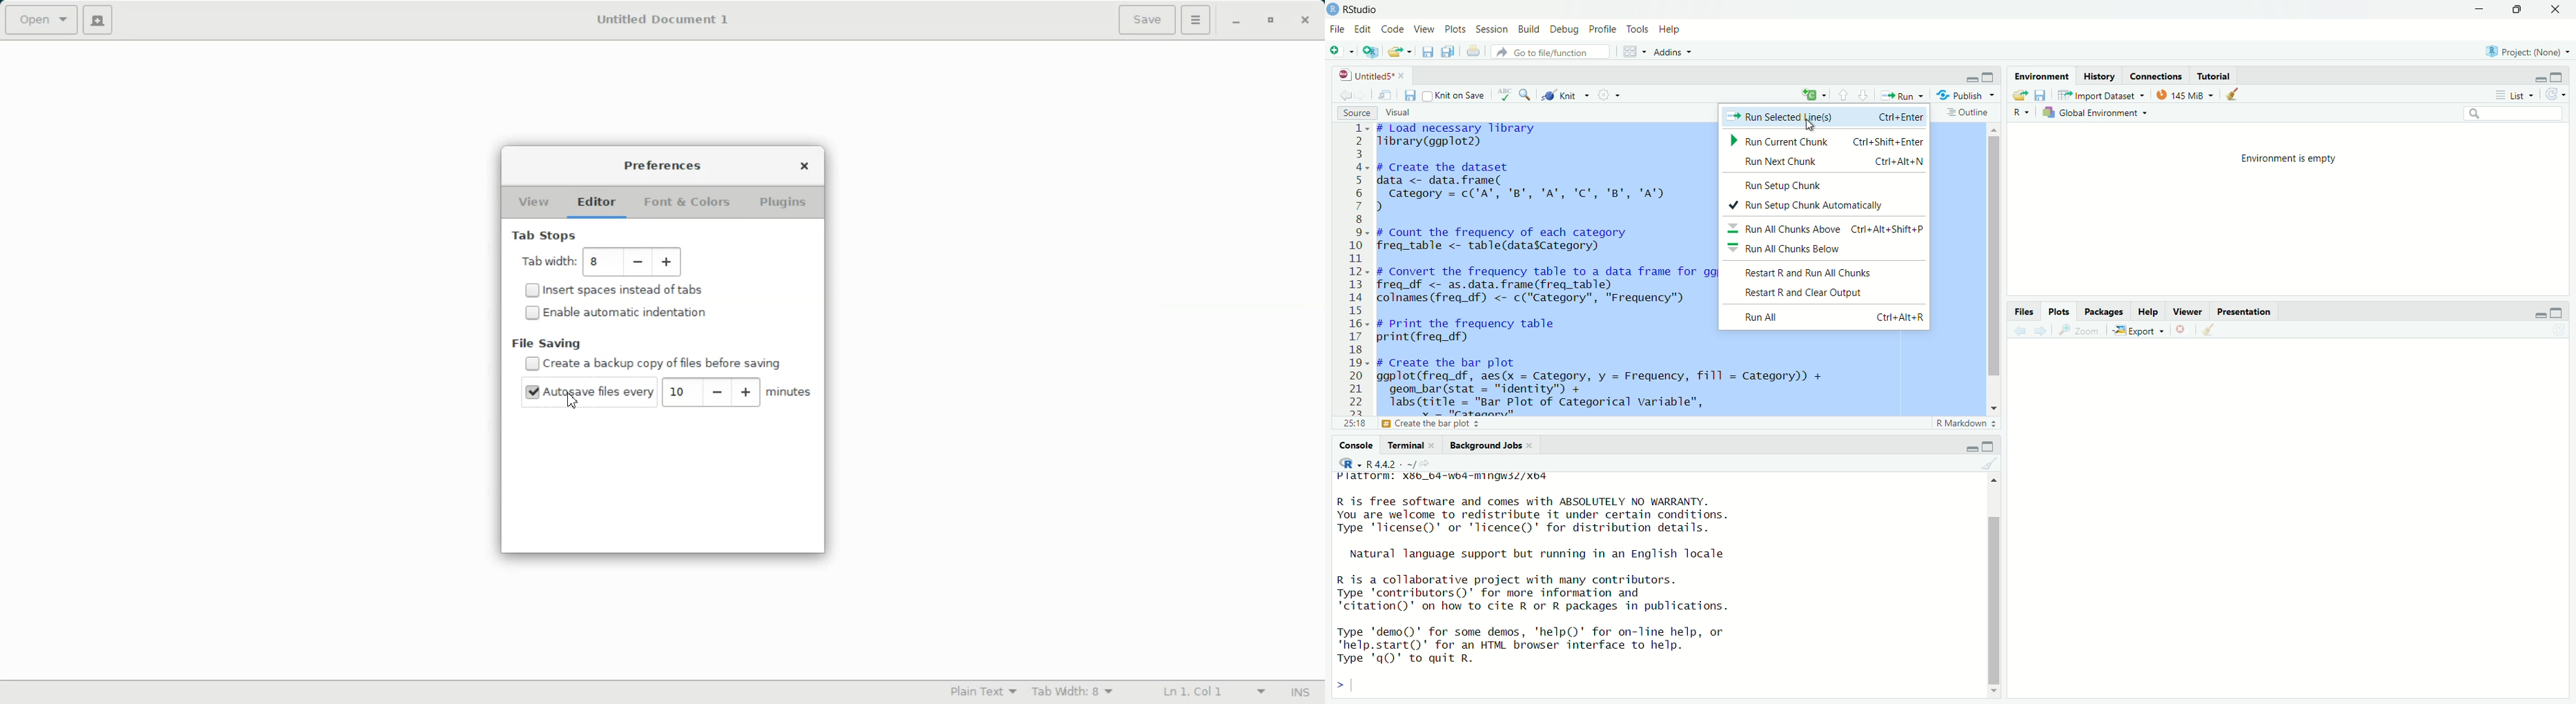 Image resolution: width=2576 pixels, height=728 pixels. Describe the element at coordinates (1812, 96) in the screenshot. I see `insert new code chunk` at that location.